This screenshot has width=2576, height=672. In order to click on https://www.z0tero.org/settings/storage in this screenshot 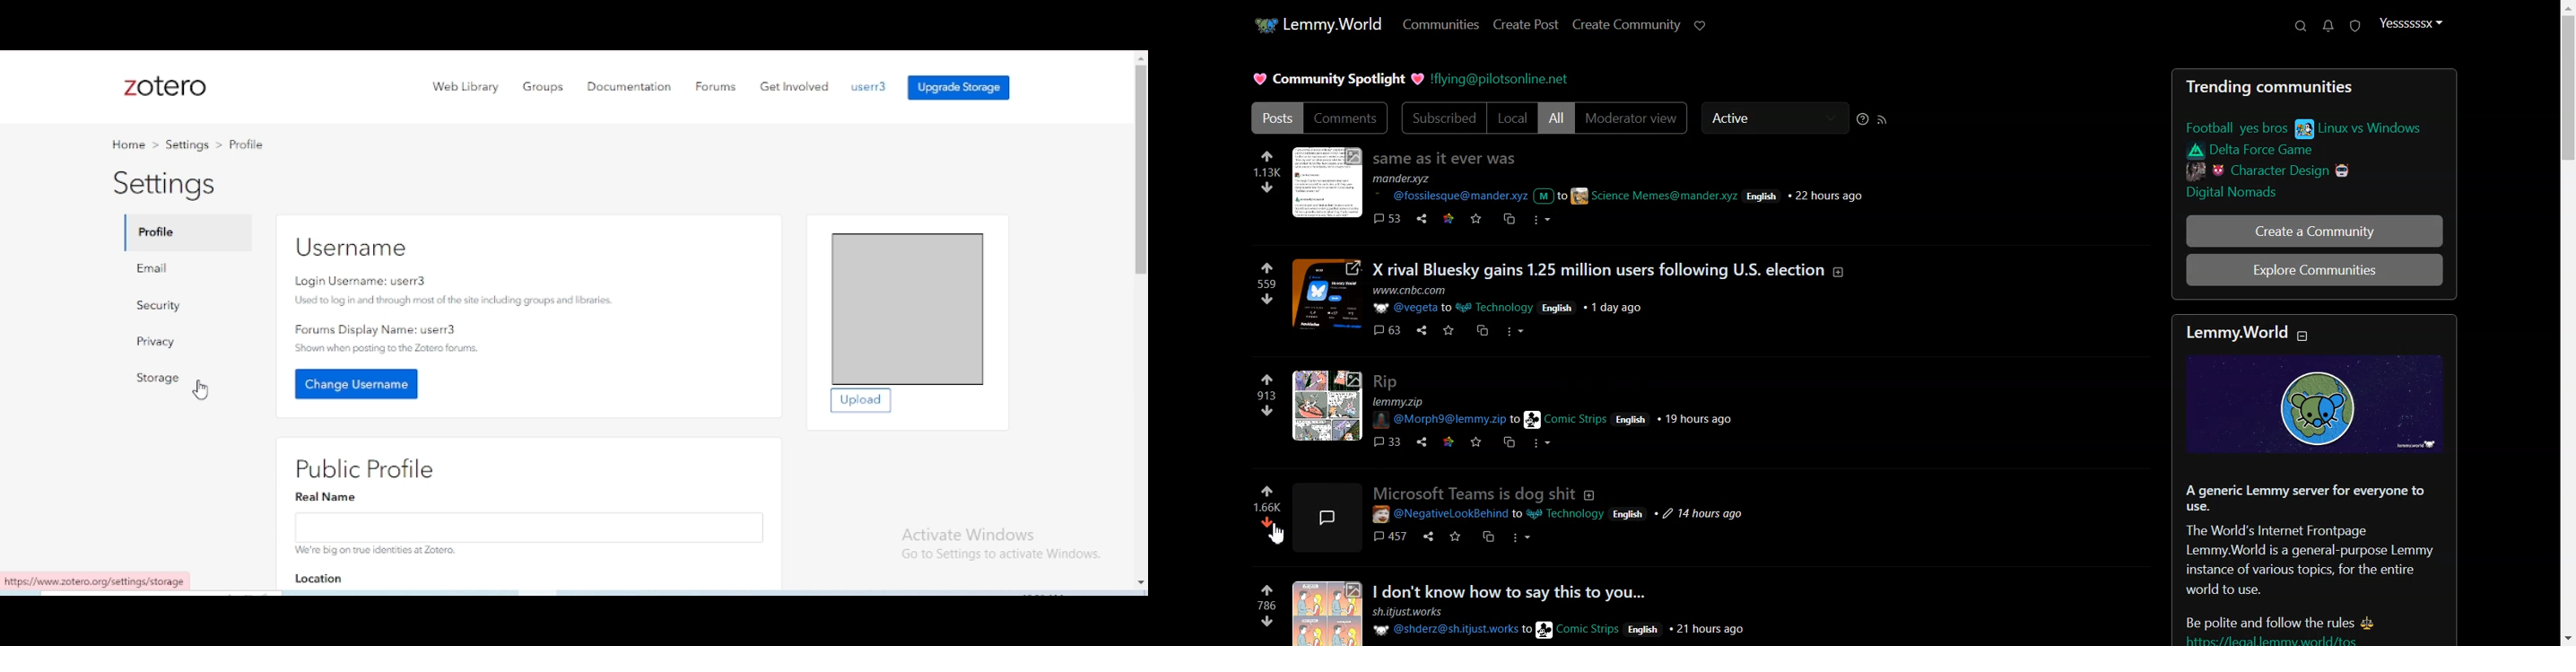, I will do `click(96, 583)`.